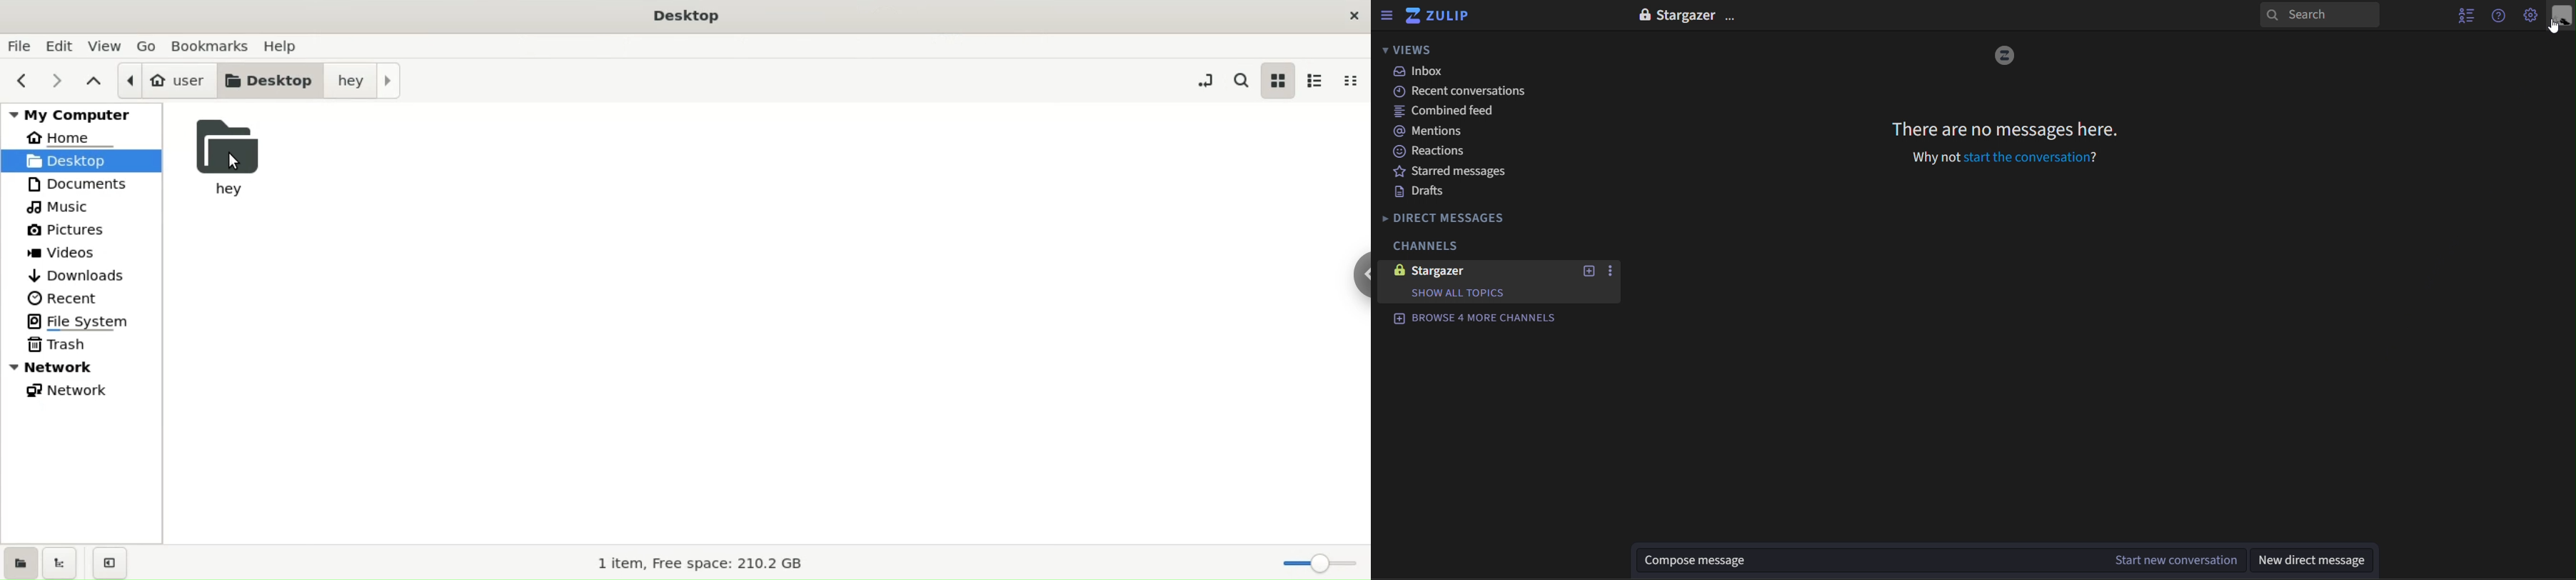 The width and height of the screenshot is (2576, 588). I want to click on why not, so click(1932, 157).